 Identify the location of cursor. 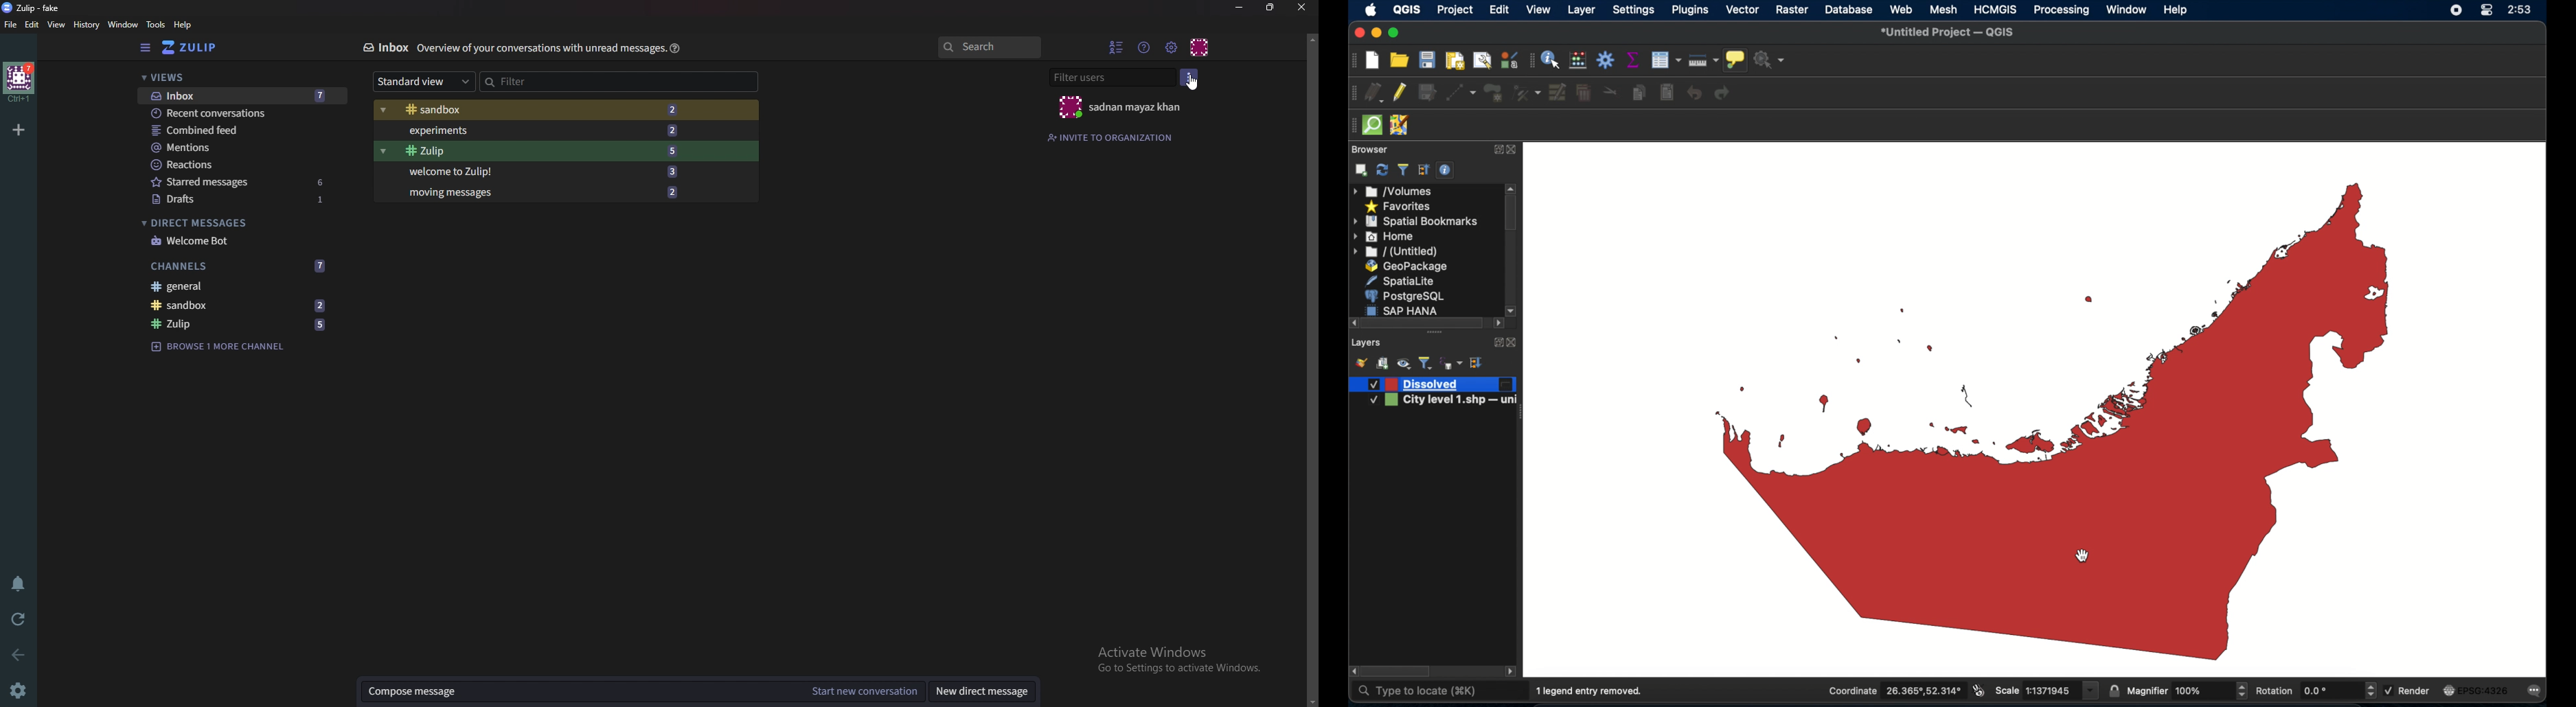
(1193, 84).